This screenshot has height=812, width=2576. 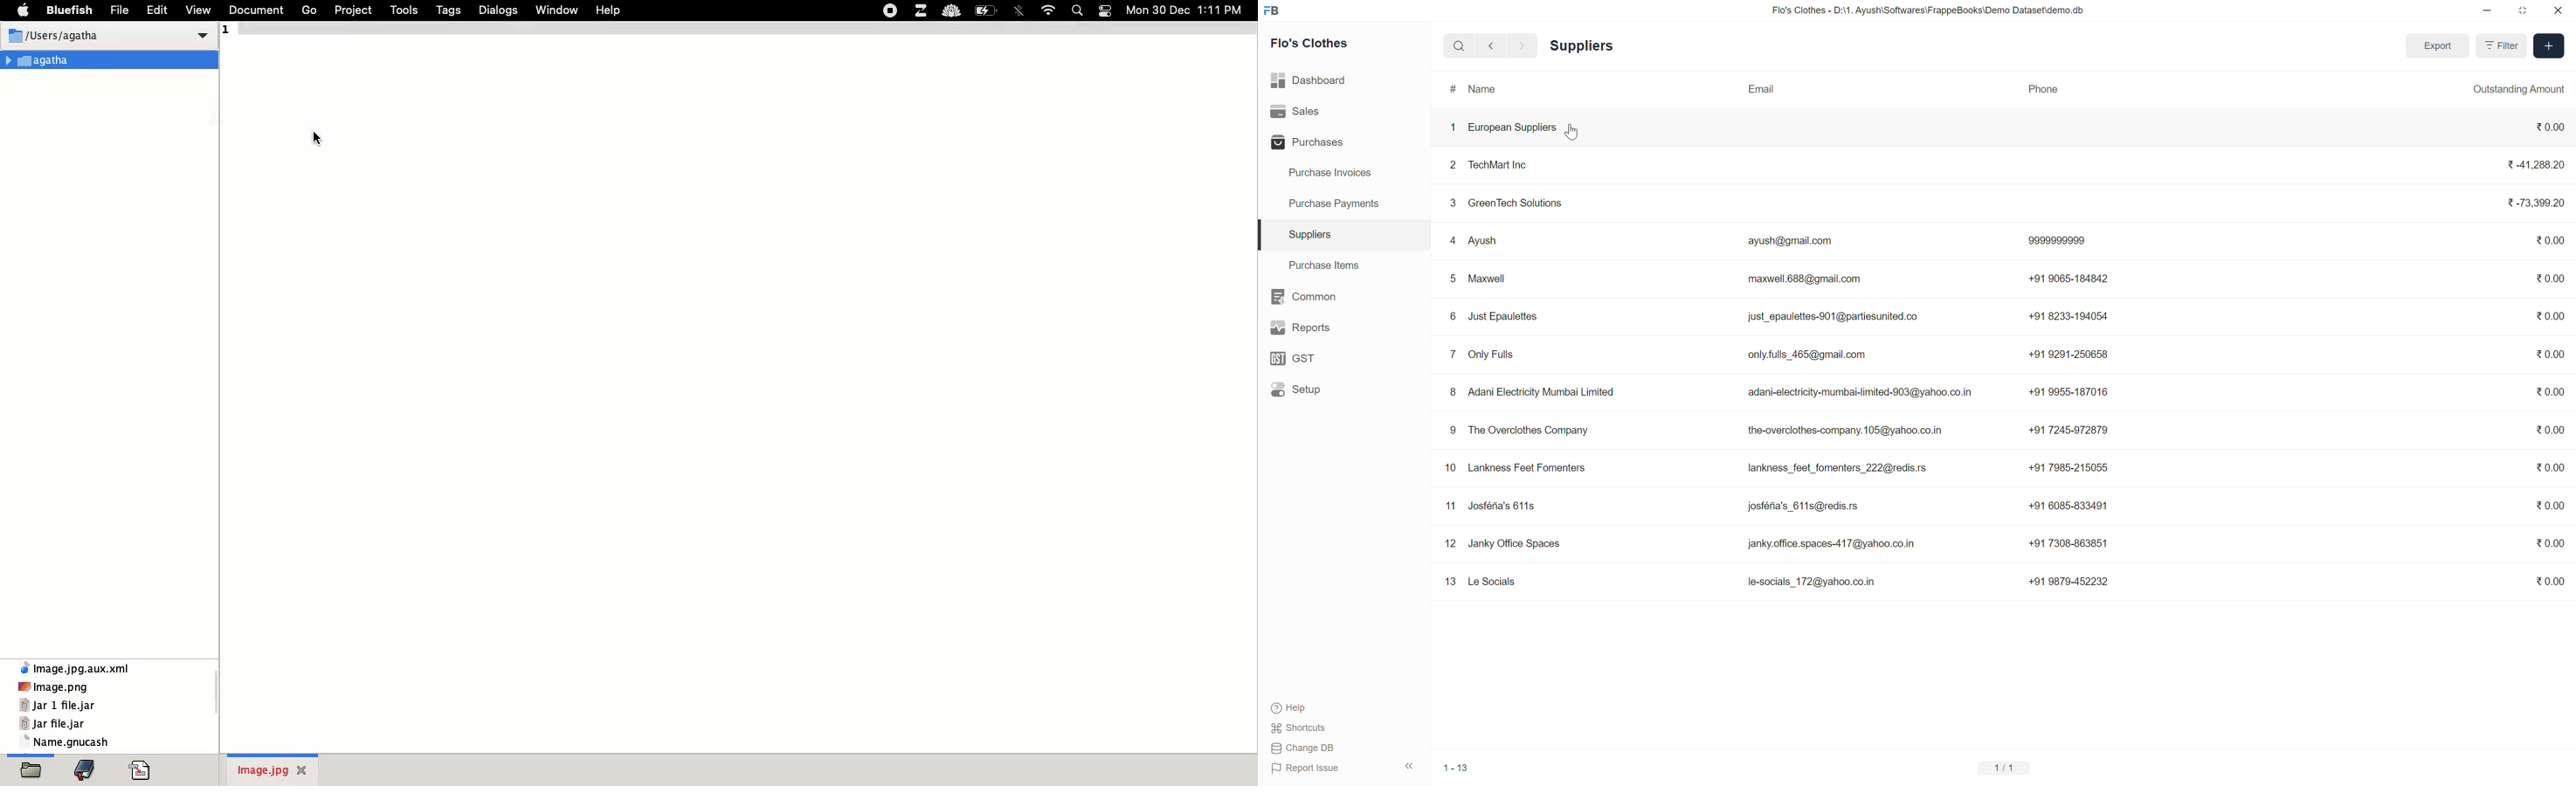 What do you see at coordinates (1447, 90) in the screenshot?
I see `#` at bounding box center [1447, 90].